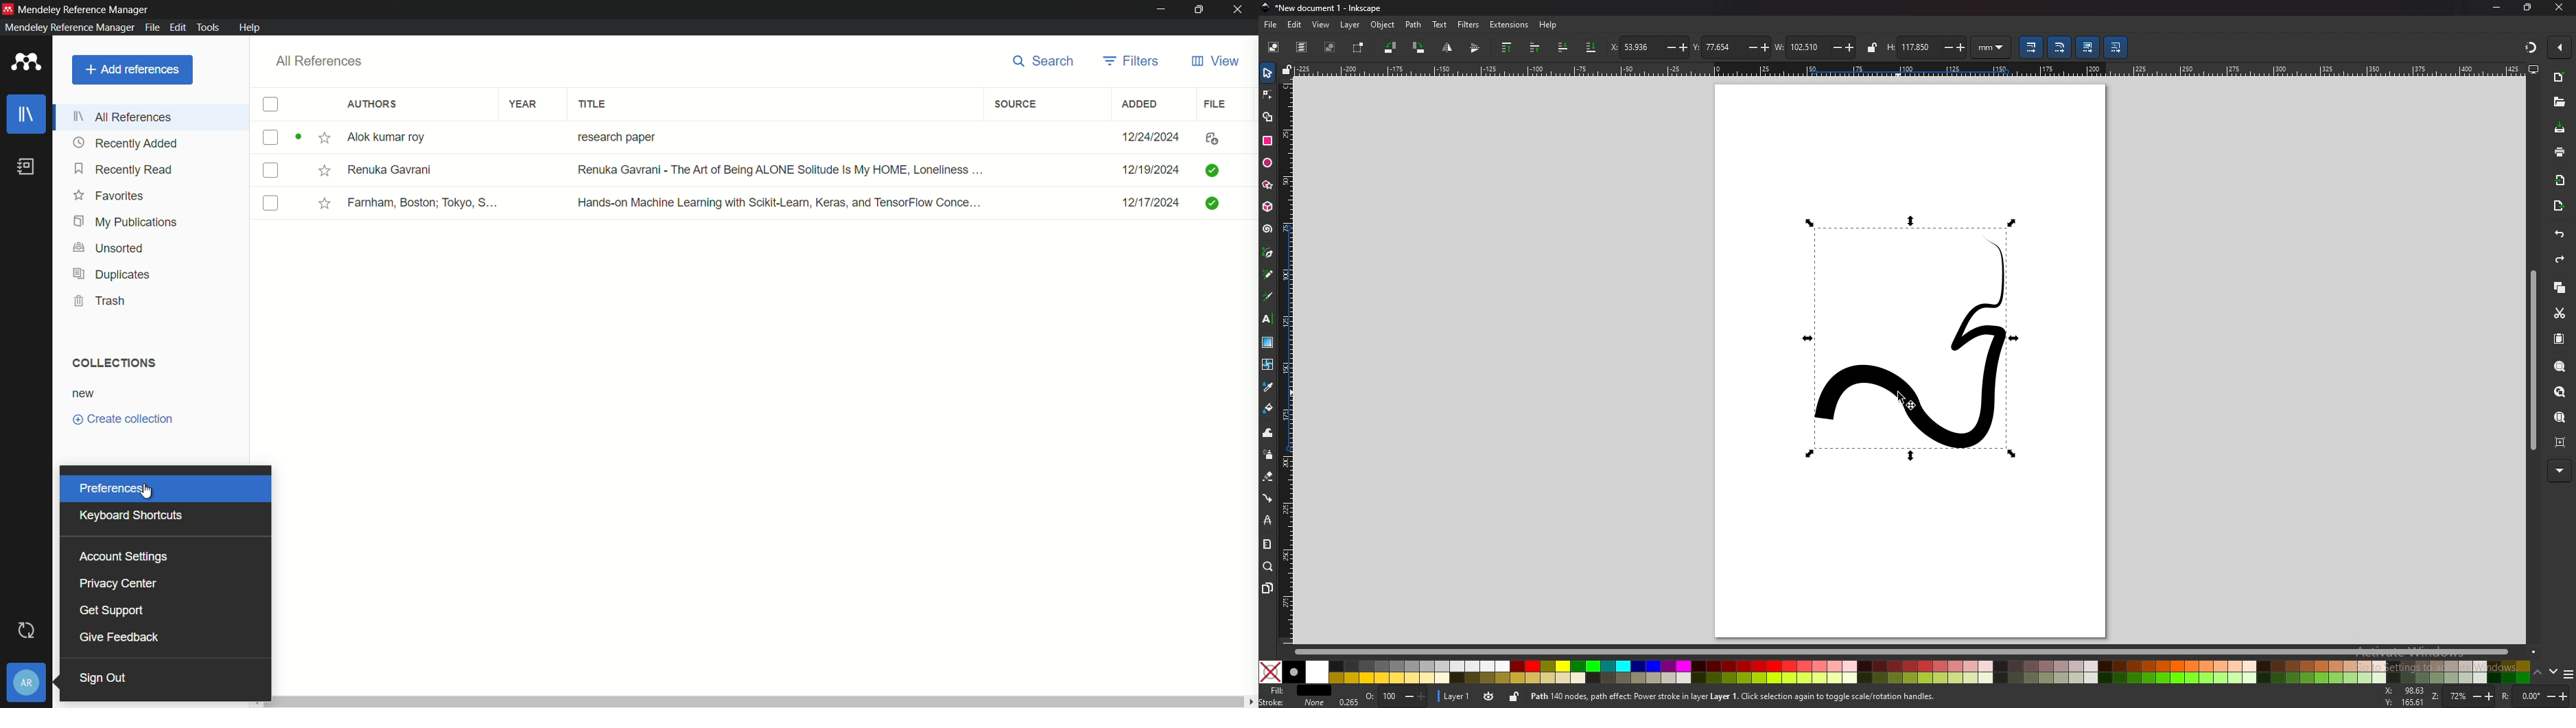 This screenshot has height=728, width=2576. I want to click on scroll bar, so click(2533, 360).